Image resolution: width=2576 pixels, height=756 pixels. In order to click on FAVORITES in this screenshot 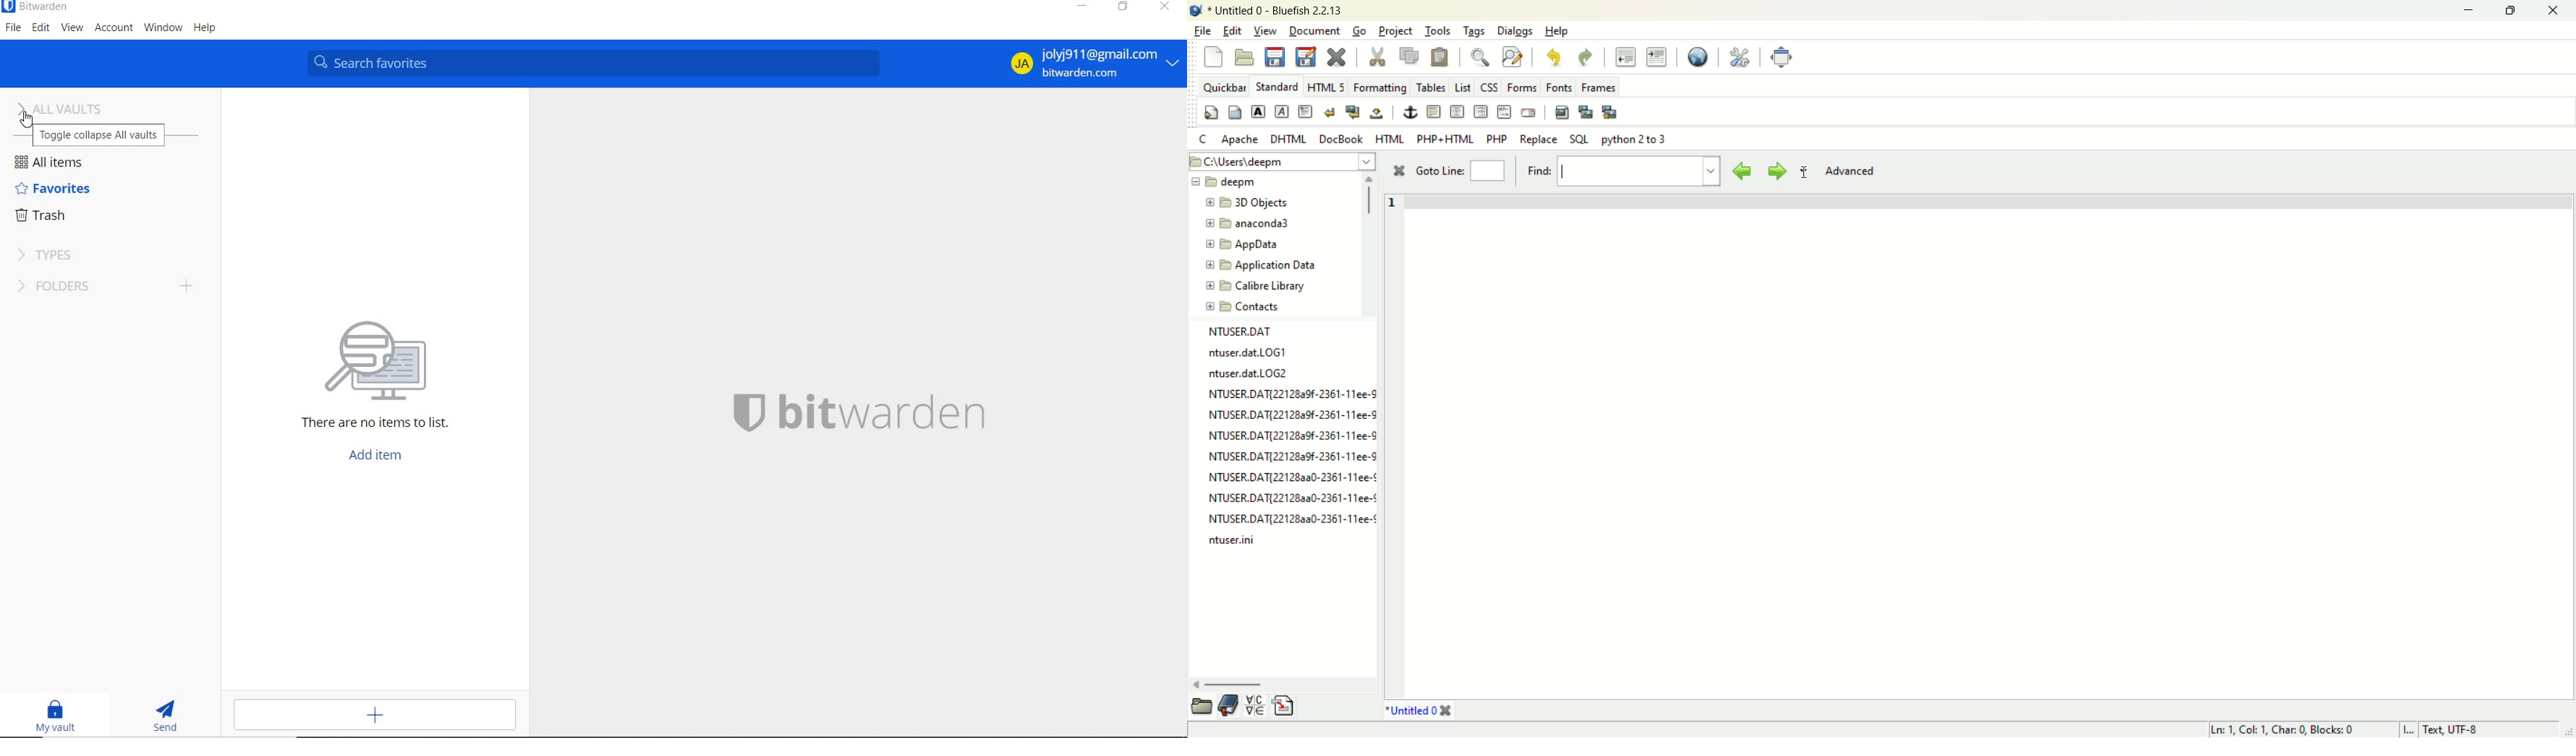, I will do `click(52, 189)`.